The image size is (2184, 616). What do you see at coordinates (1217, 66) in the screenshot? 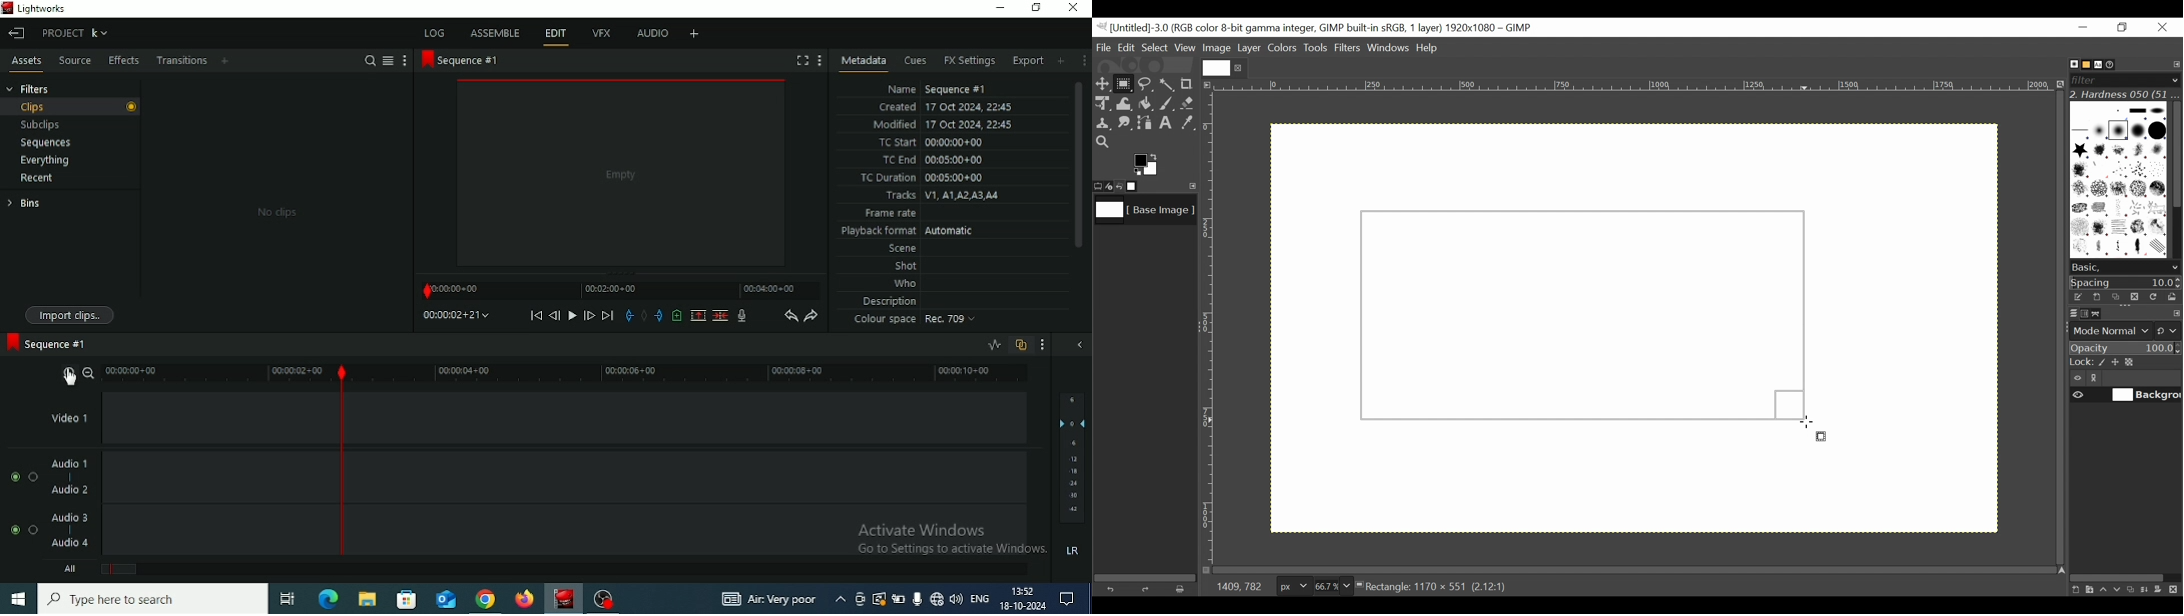
I see `Current file` at bounding box center [1217, 66].